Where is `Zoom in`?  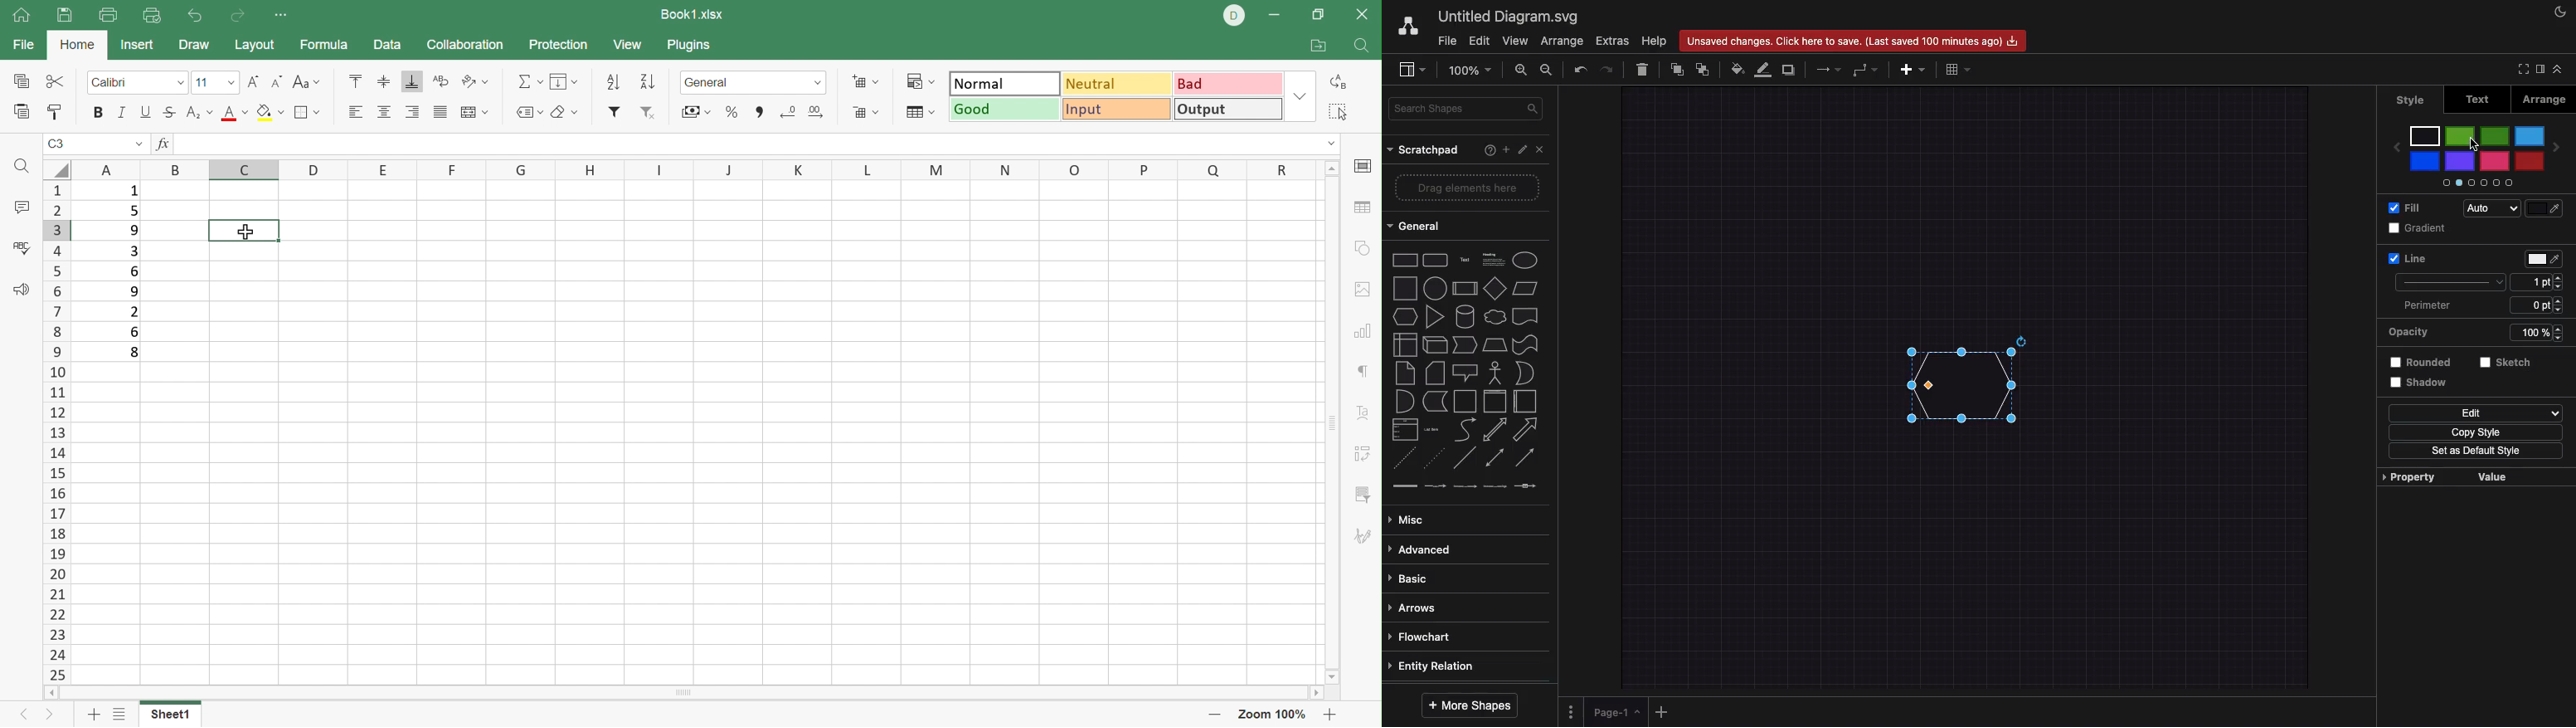
Zoom in is located at coordinates (1209, 713).